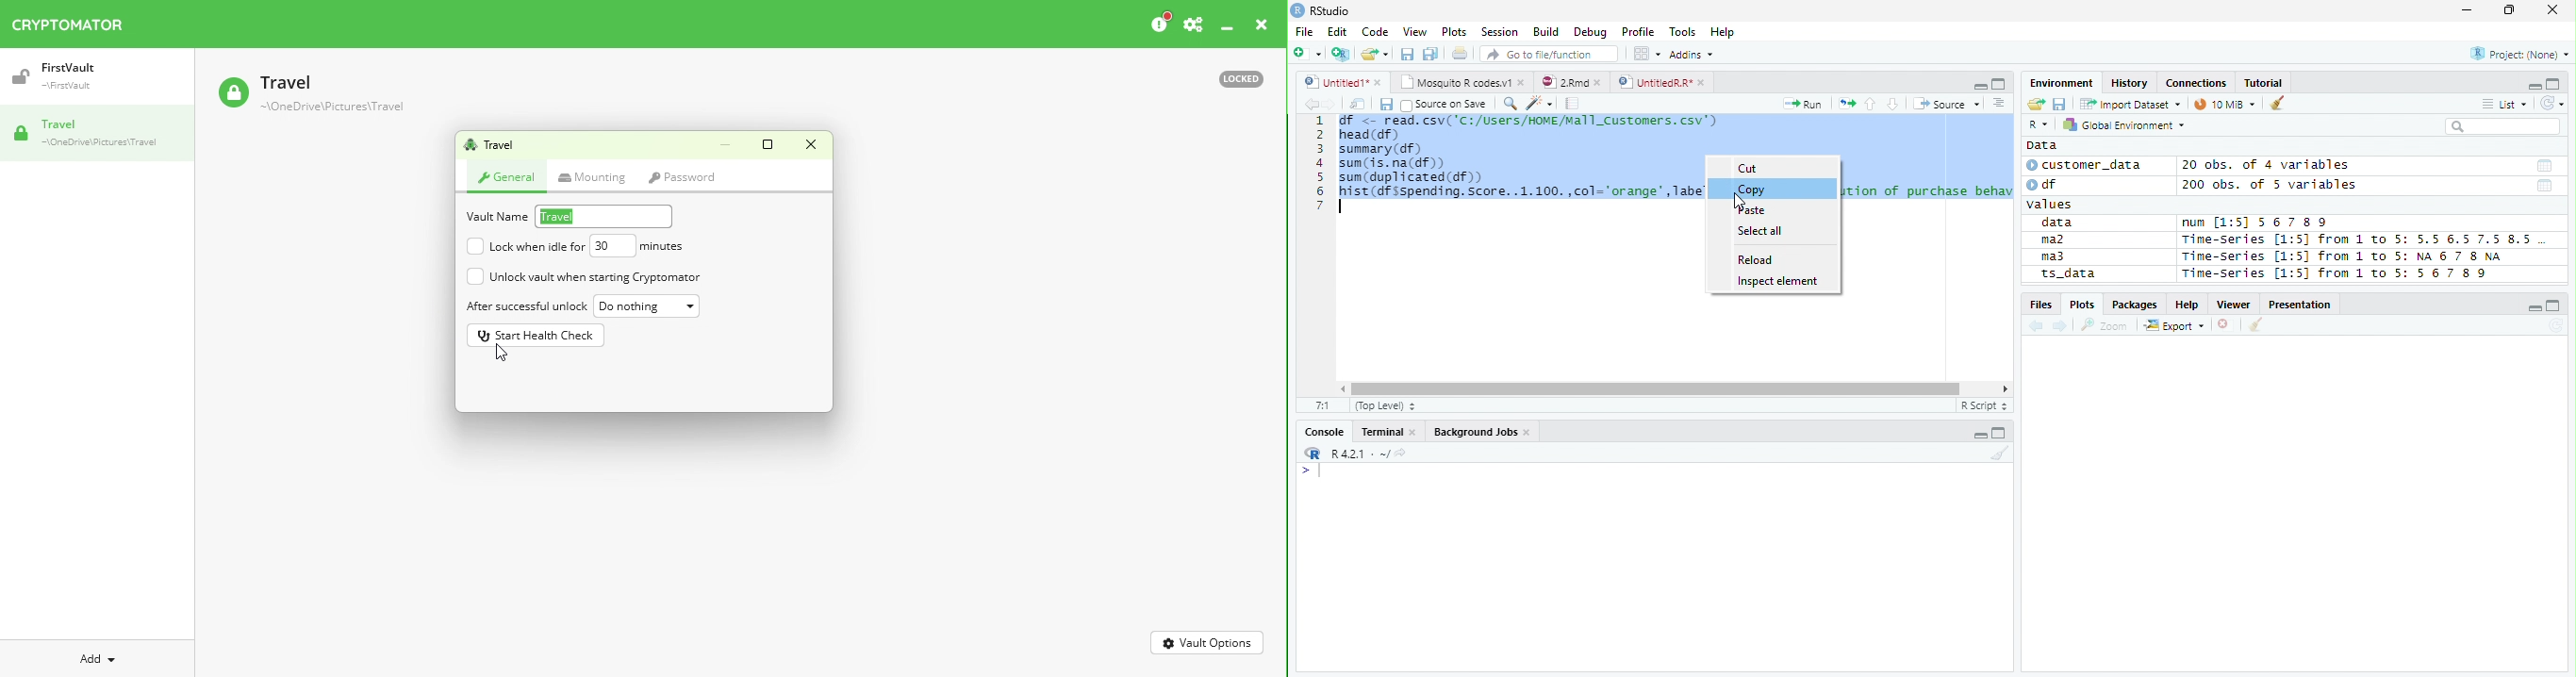 The height and width of the screenshot is (700, 2576). What do you see at coordinates (1454, 32) in the screenshot?
I see `Plots` at bounding box center [1454, 32].